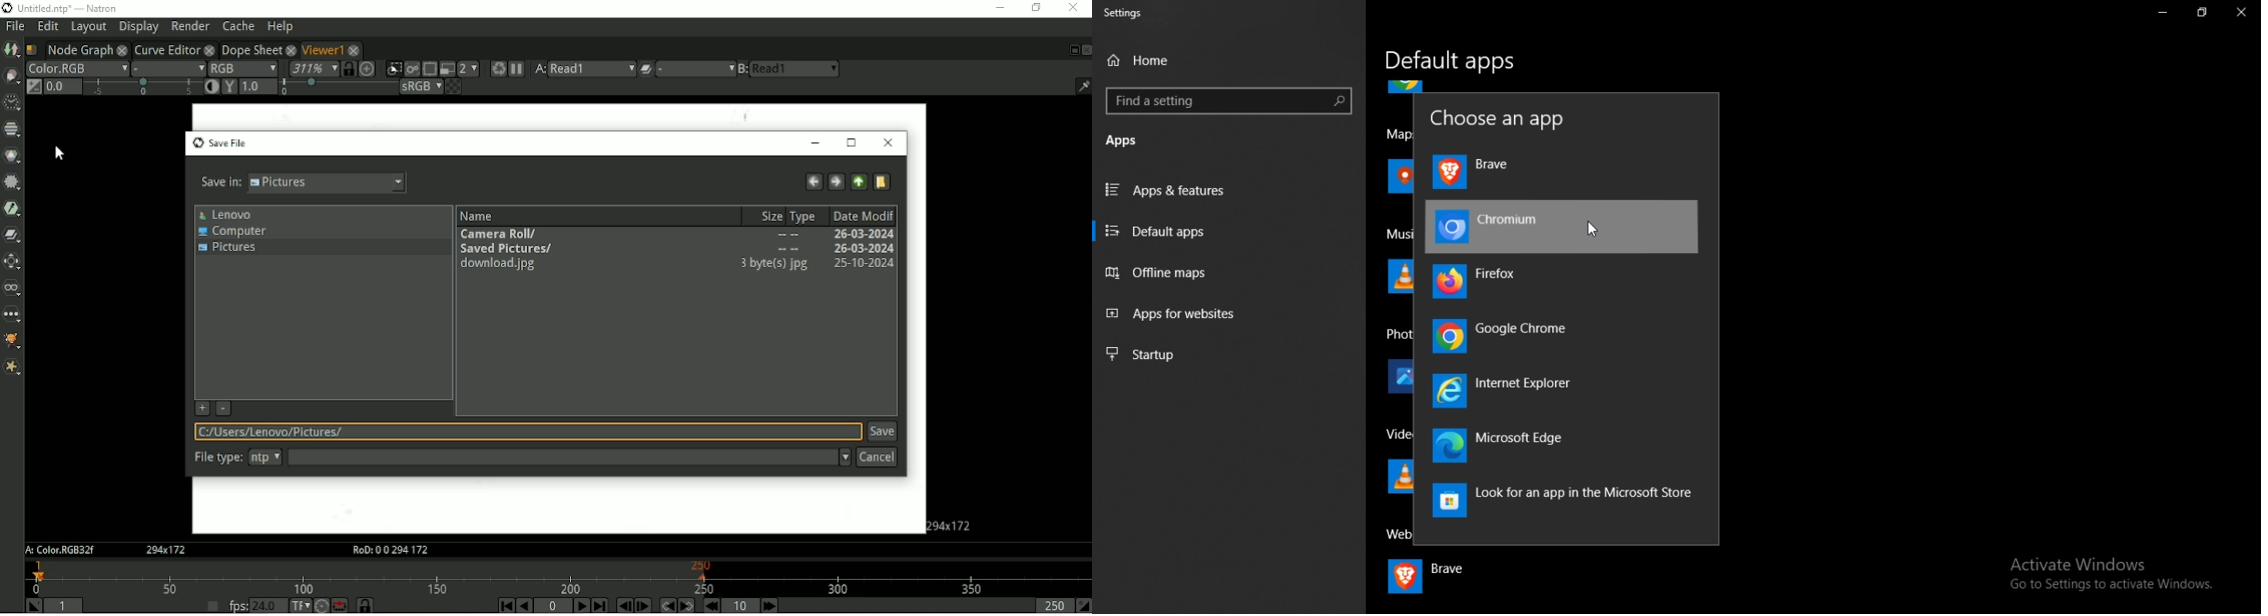 The height and width of the screenshot is (616, 2268). What do you see at coordinates (1502, 118) in the screenshot?
I see `choose an app` at bounding box center [1502, 118].